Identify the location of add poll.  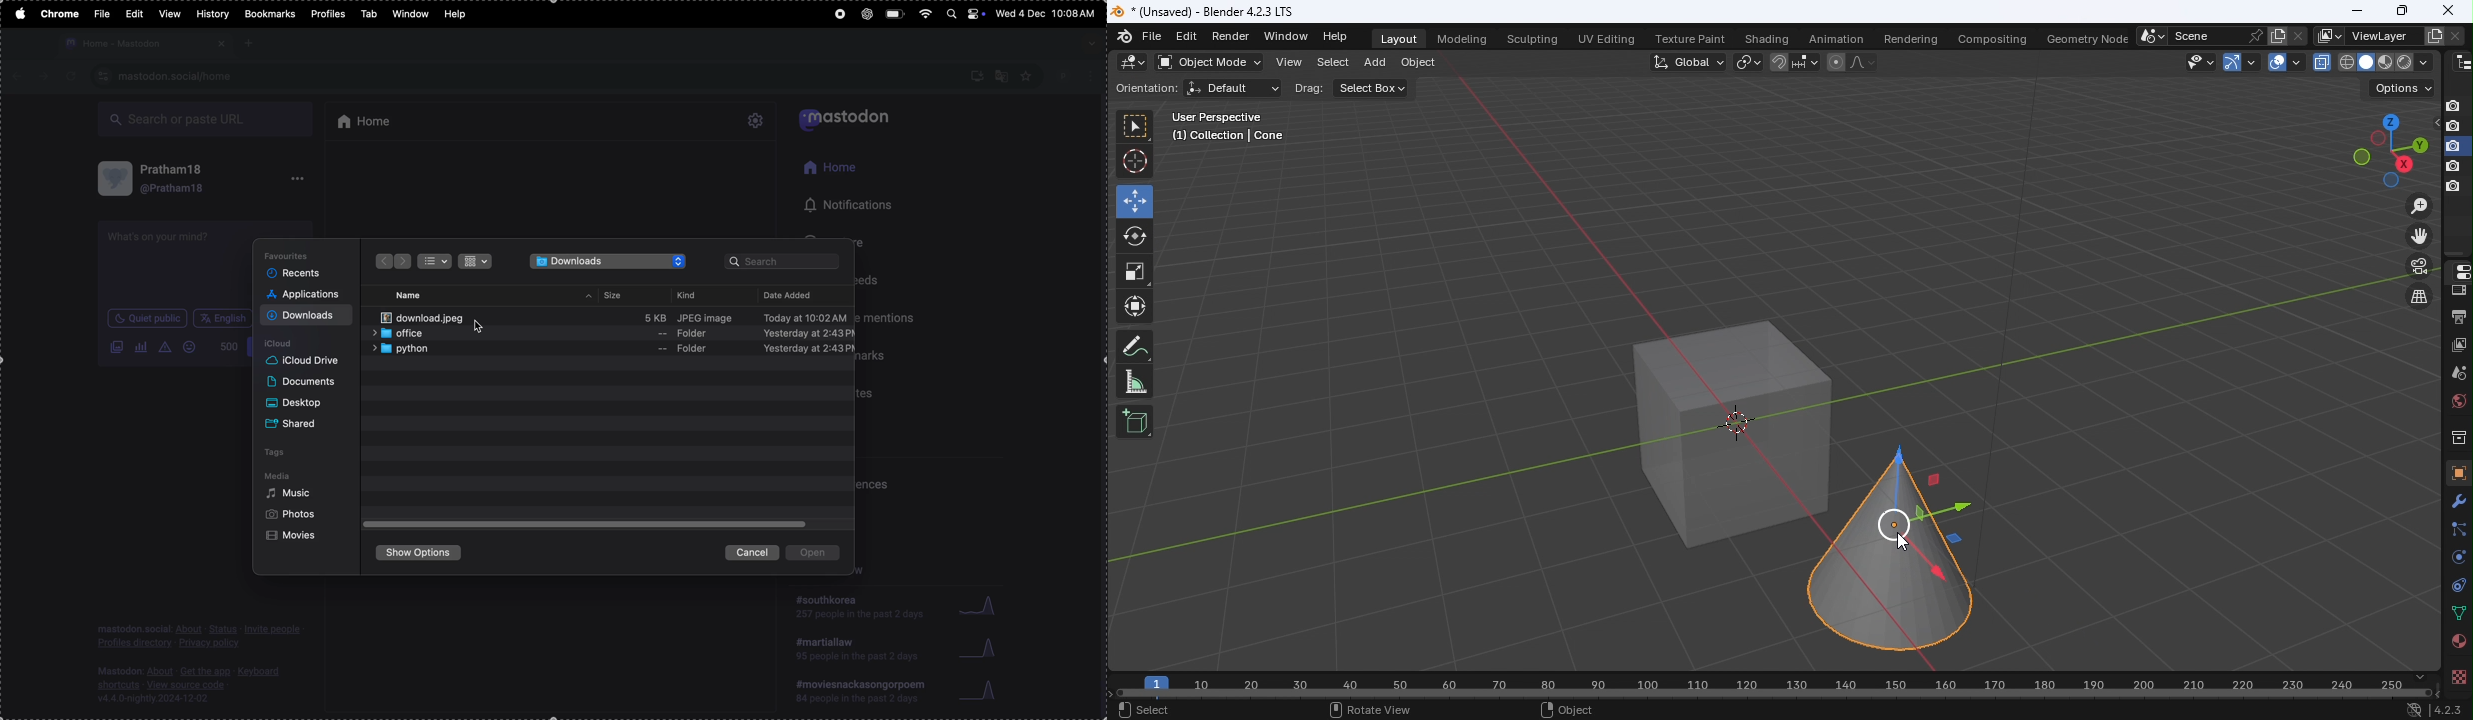
(142, 346).